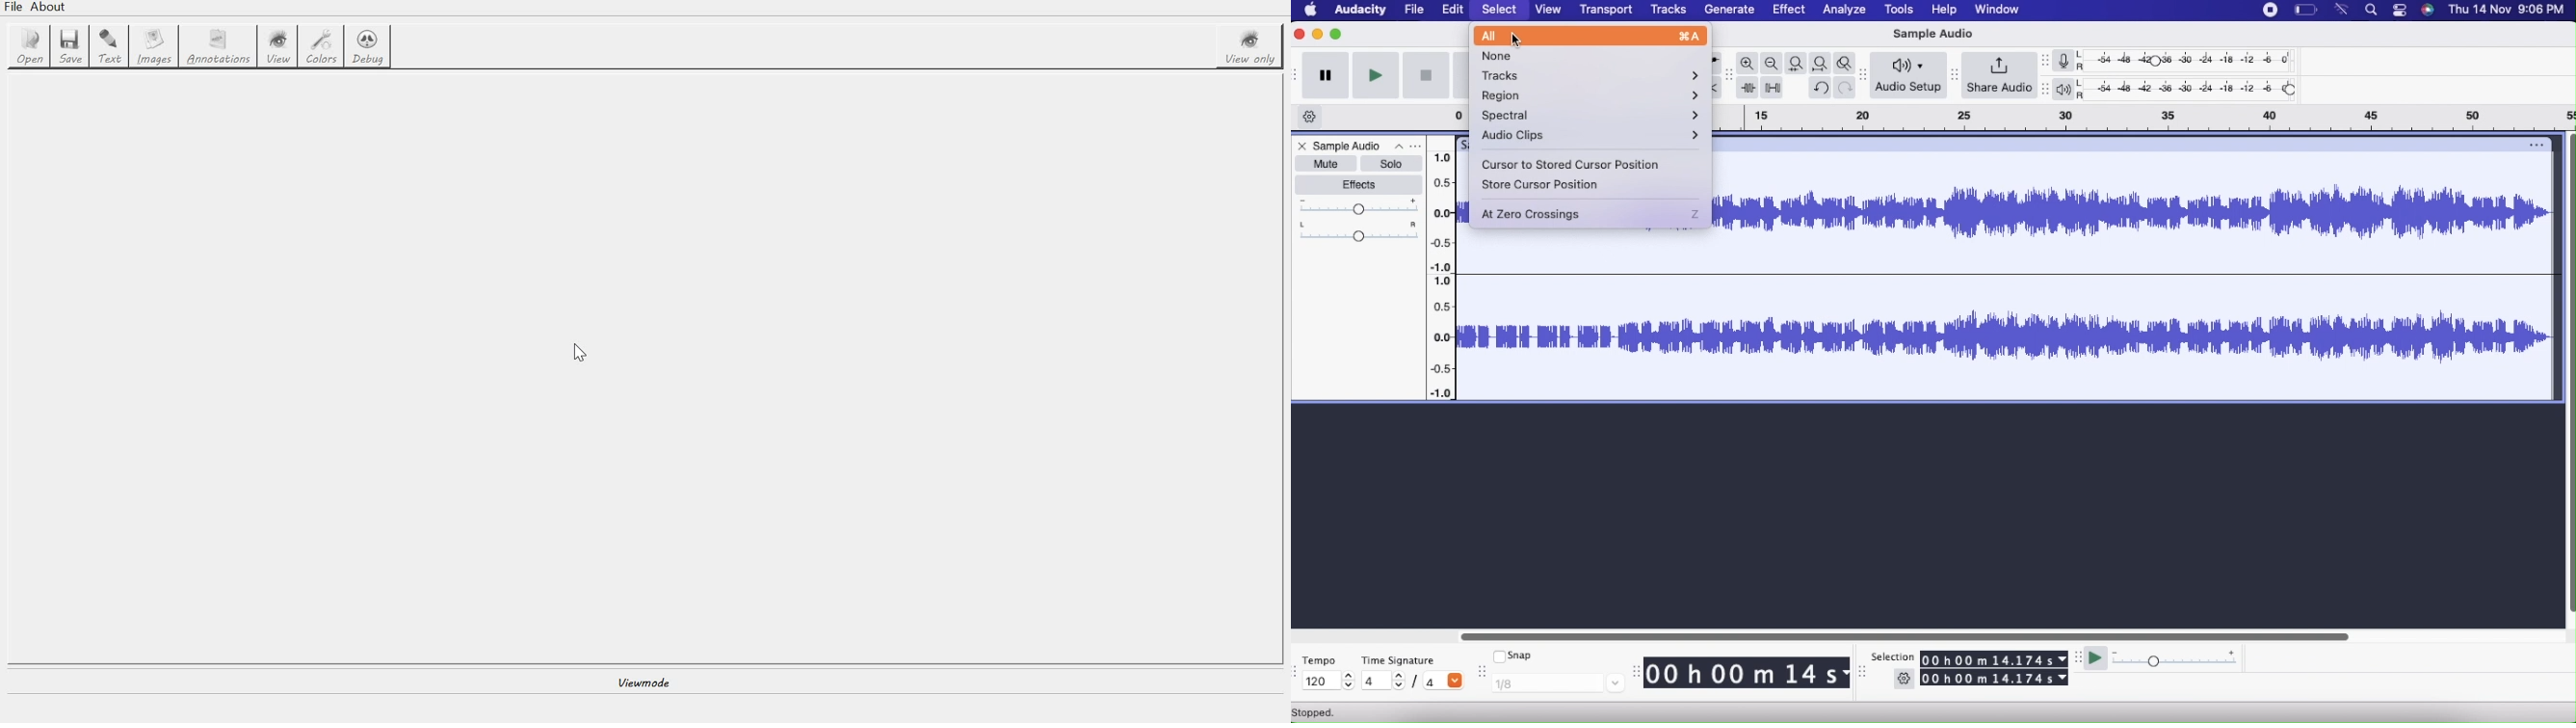 Image resolution: width=2576 pixels, height=728 pixels. Describe the element at coordinates (1846, 88) in the screenshot. I see `Redo` at that location.